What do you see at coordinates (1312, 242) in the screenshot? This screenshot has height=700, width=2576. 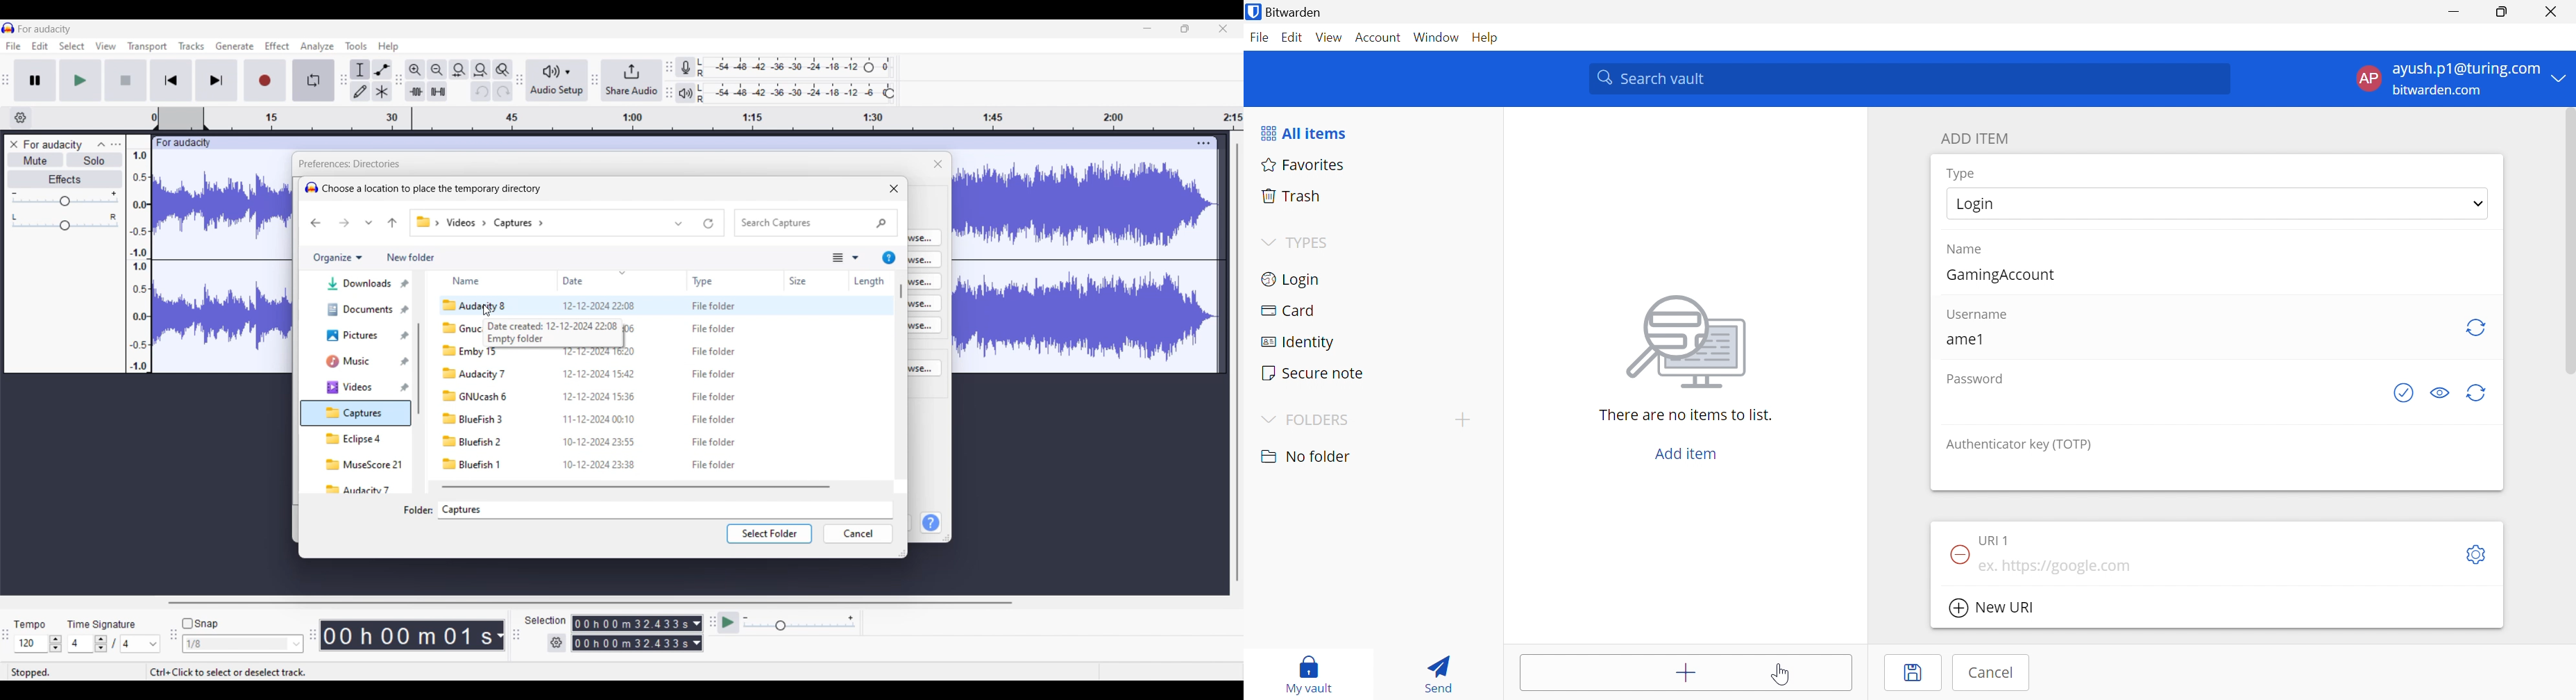 I see `TYPES` at bounding box center [1312, 242].